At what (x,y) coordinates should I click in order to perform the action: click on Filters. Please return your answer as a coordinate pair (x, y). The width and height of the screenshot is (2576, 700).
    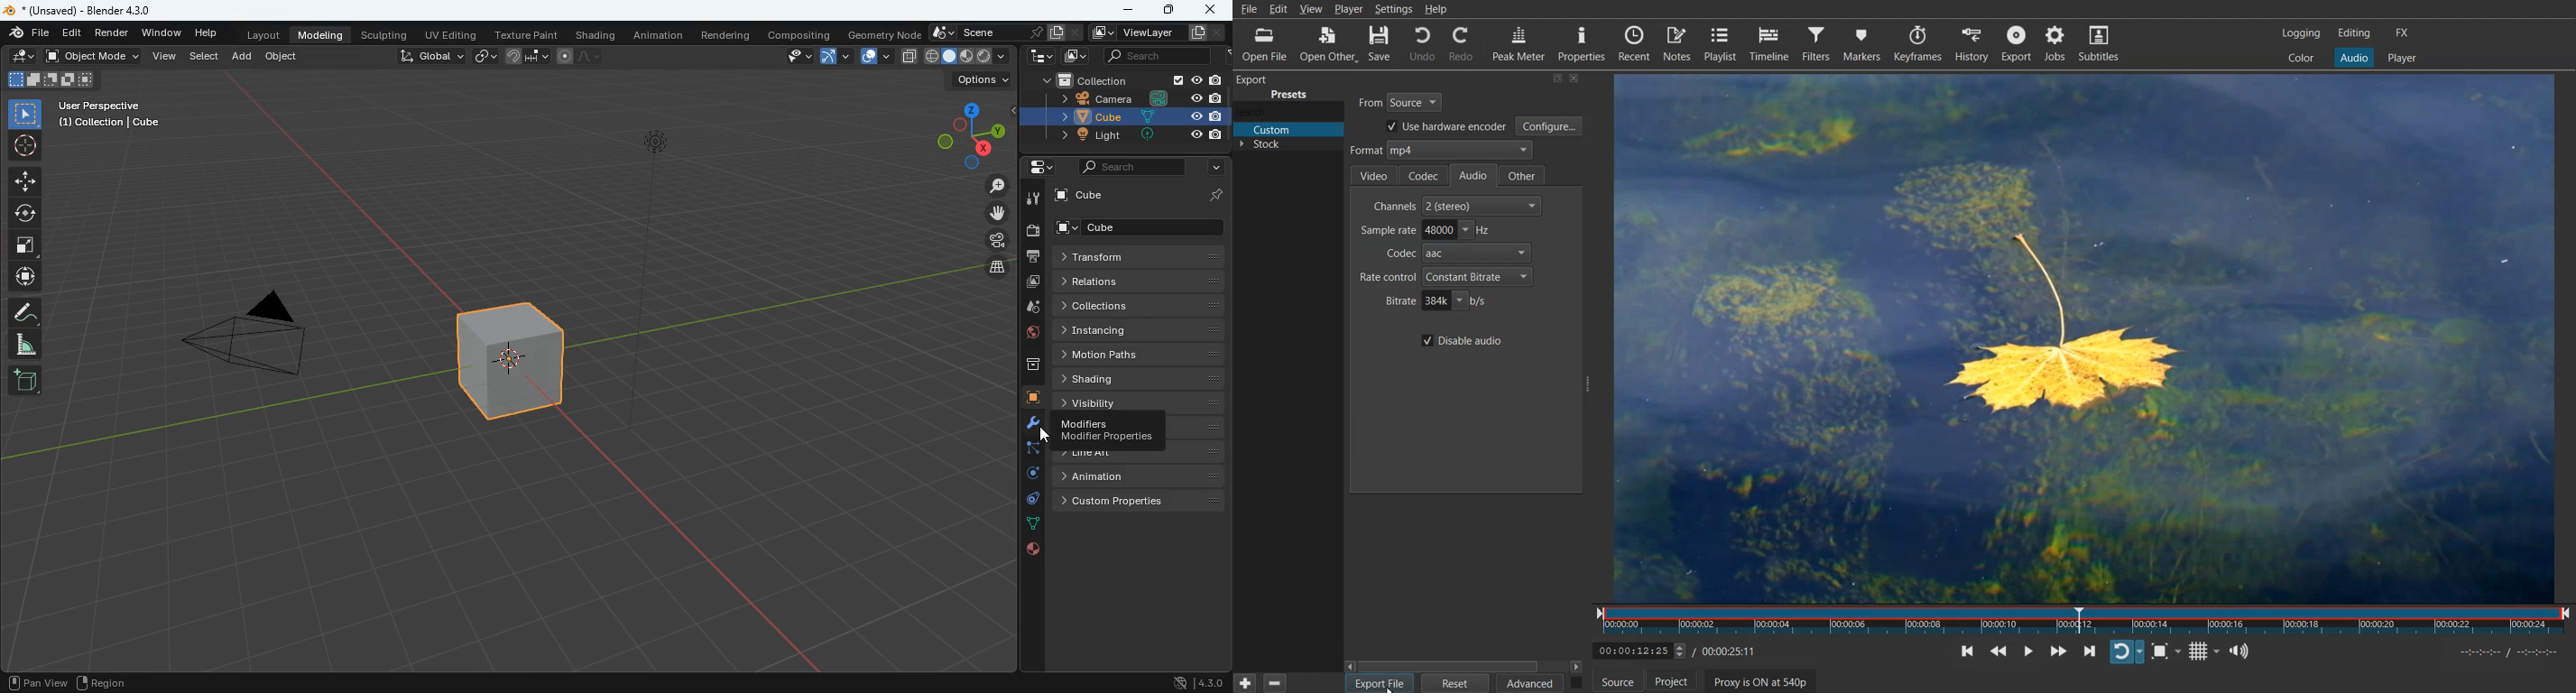
    Looking at the image, I should click on (1816, 43).